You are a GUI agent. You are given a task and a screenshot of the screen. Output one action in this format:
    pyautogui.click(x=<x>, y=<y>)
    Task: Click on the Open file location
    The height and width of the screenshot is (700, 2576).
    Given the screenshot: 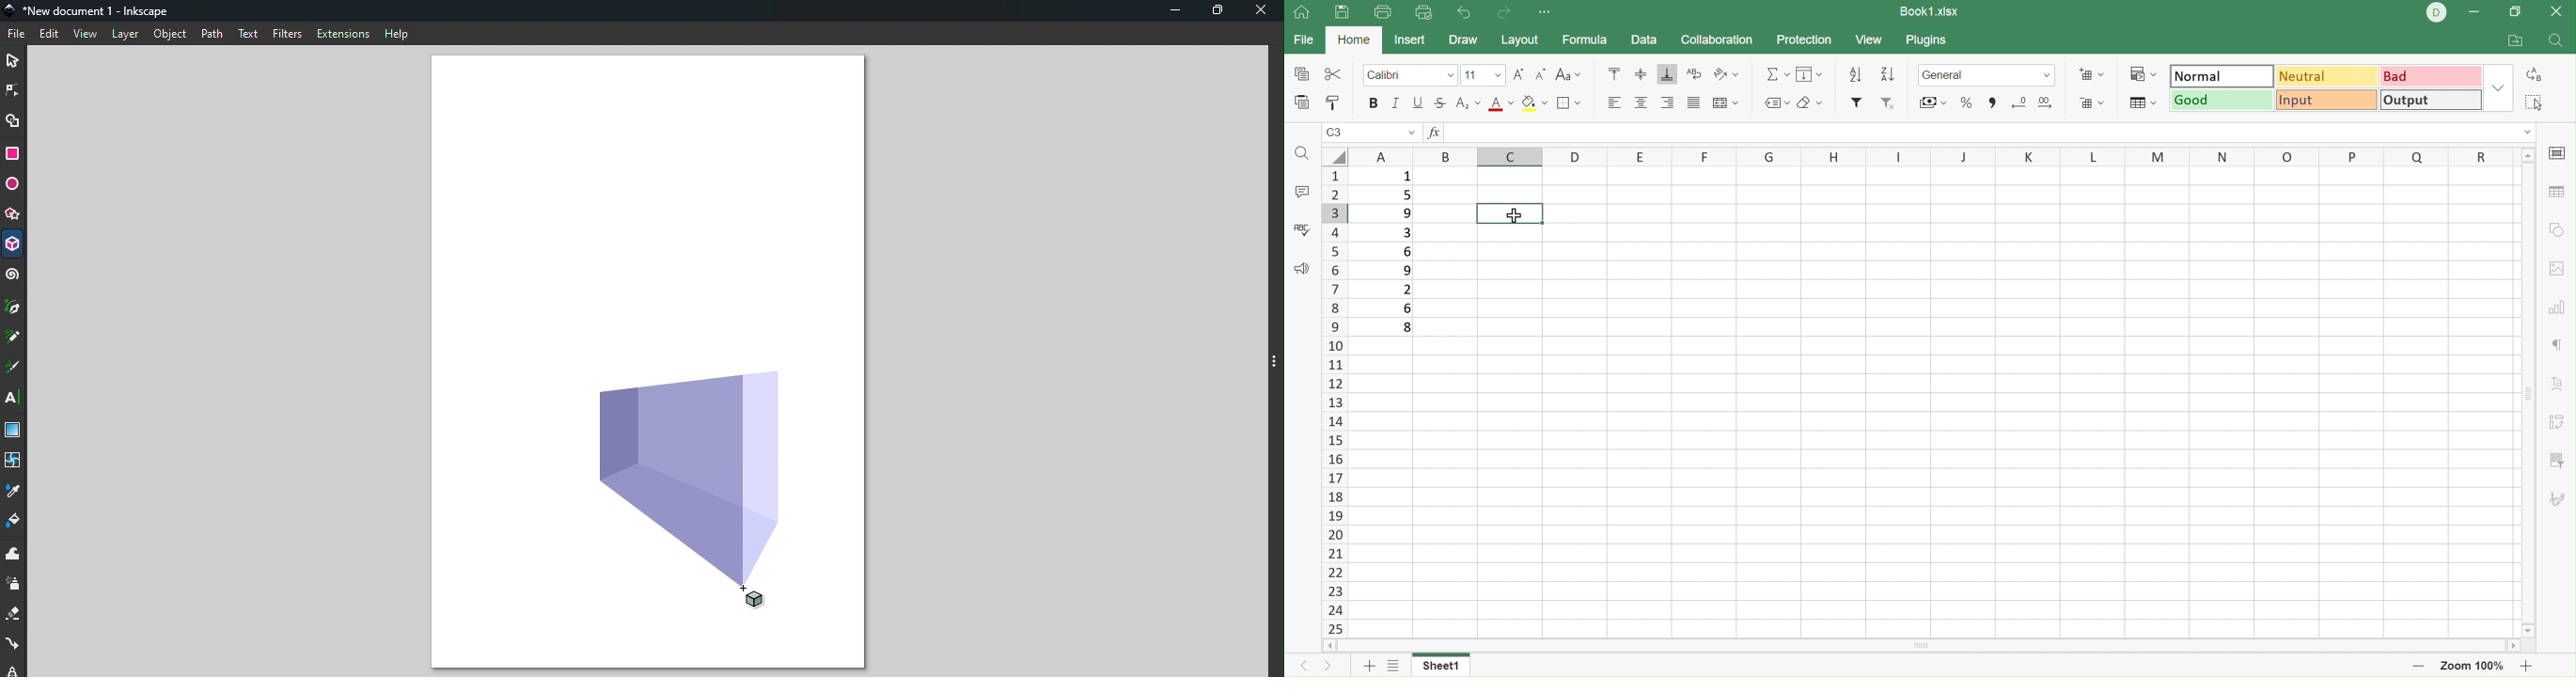 What is the action you would take?
    pyautogui.click(x=2515, y=42)
    